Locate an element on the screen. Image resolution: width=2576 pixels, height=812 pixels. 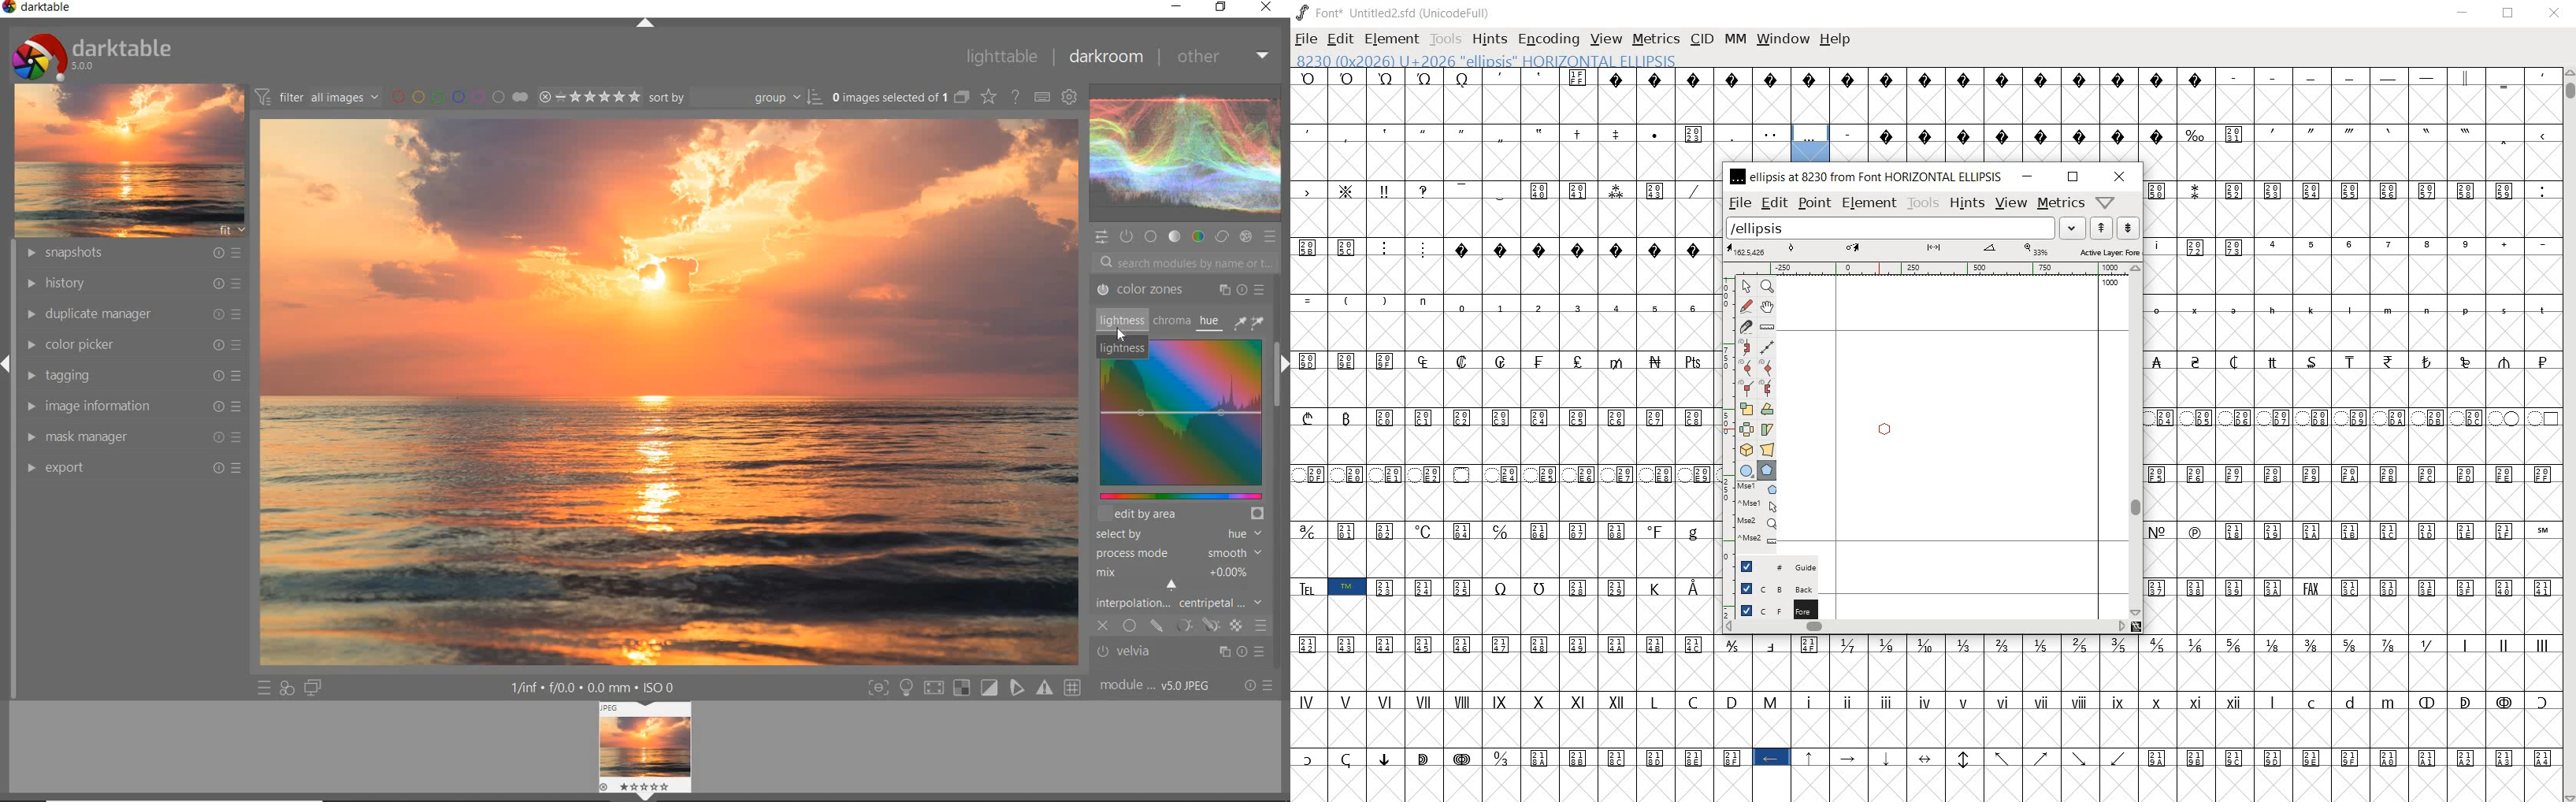
change whether spiro is active or not is located at coordinates (1746, 347).